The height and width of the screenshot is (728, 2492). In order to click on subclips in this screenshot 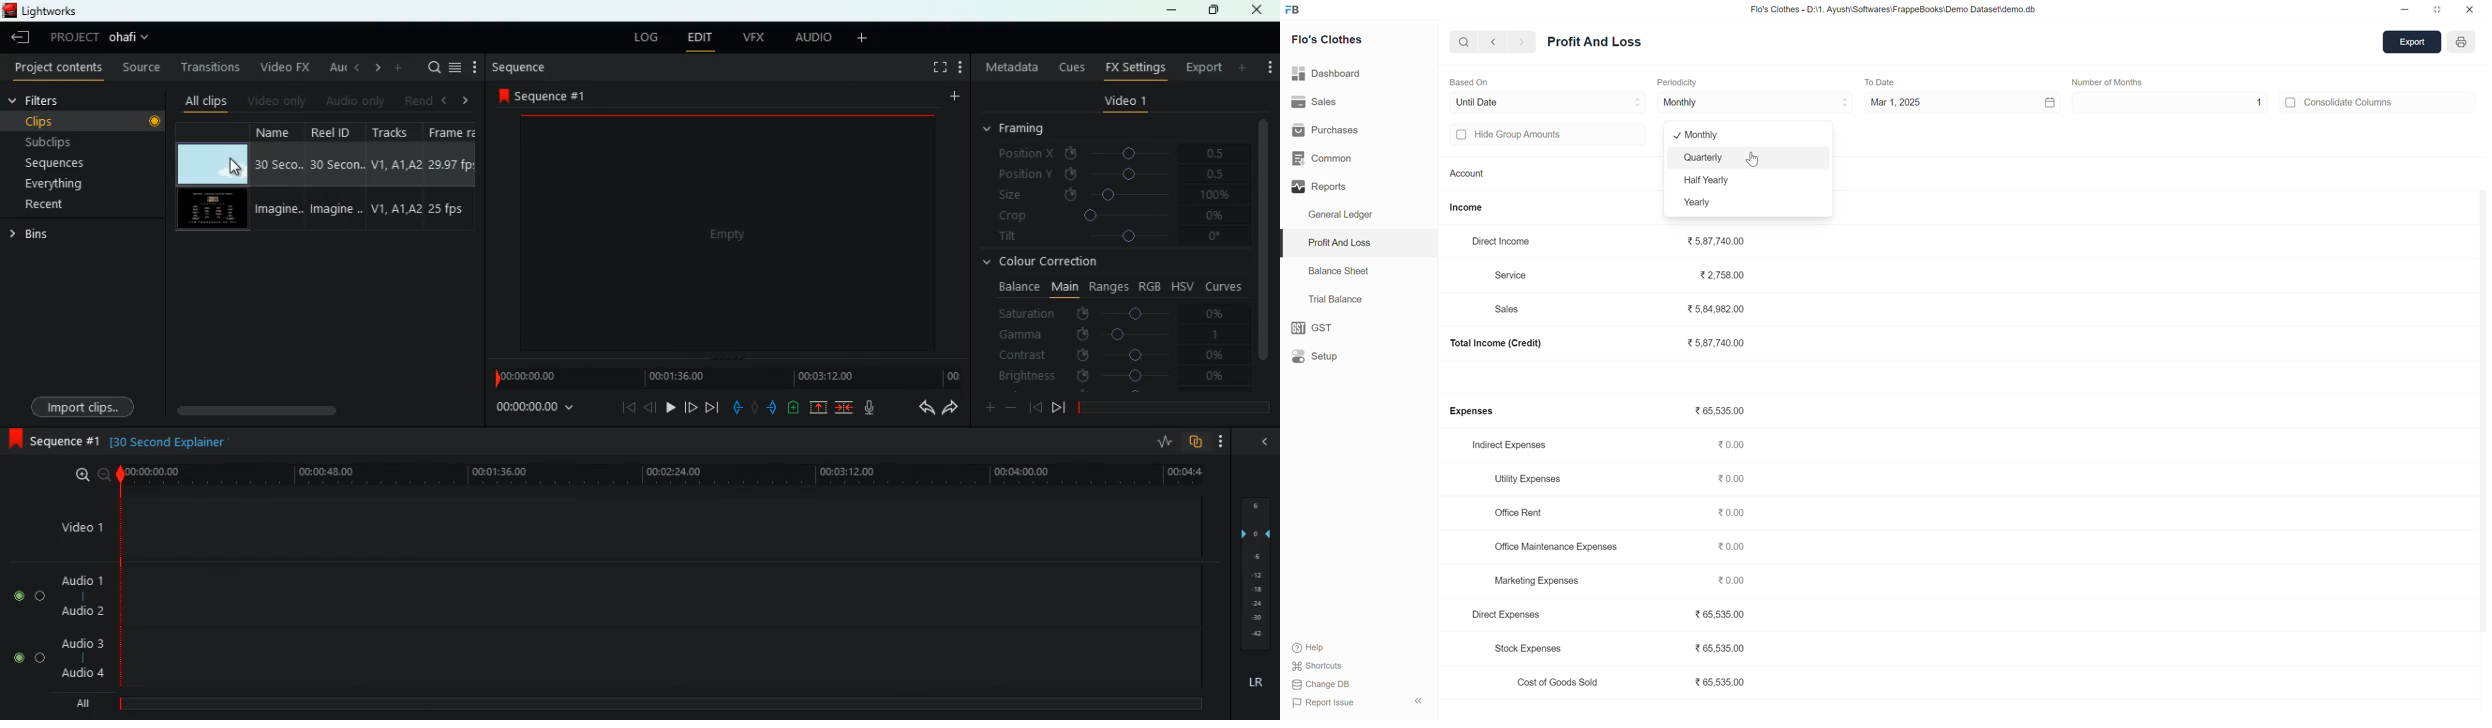, I will do `click(82, 141)`.